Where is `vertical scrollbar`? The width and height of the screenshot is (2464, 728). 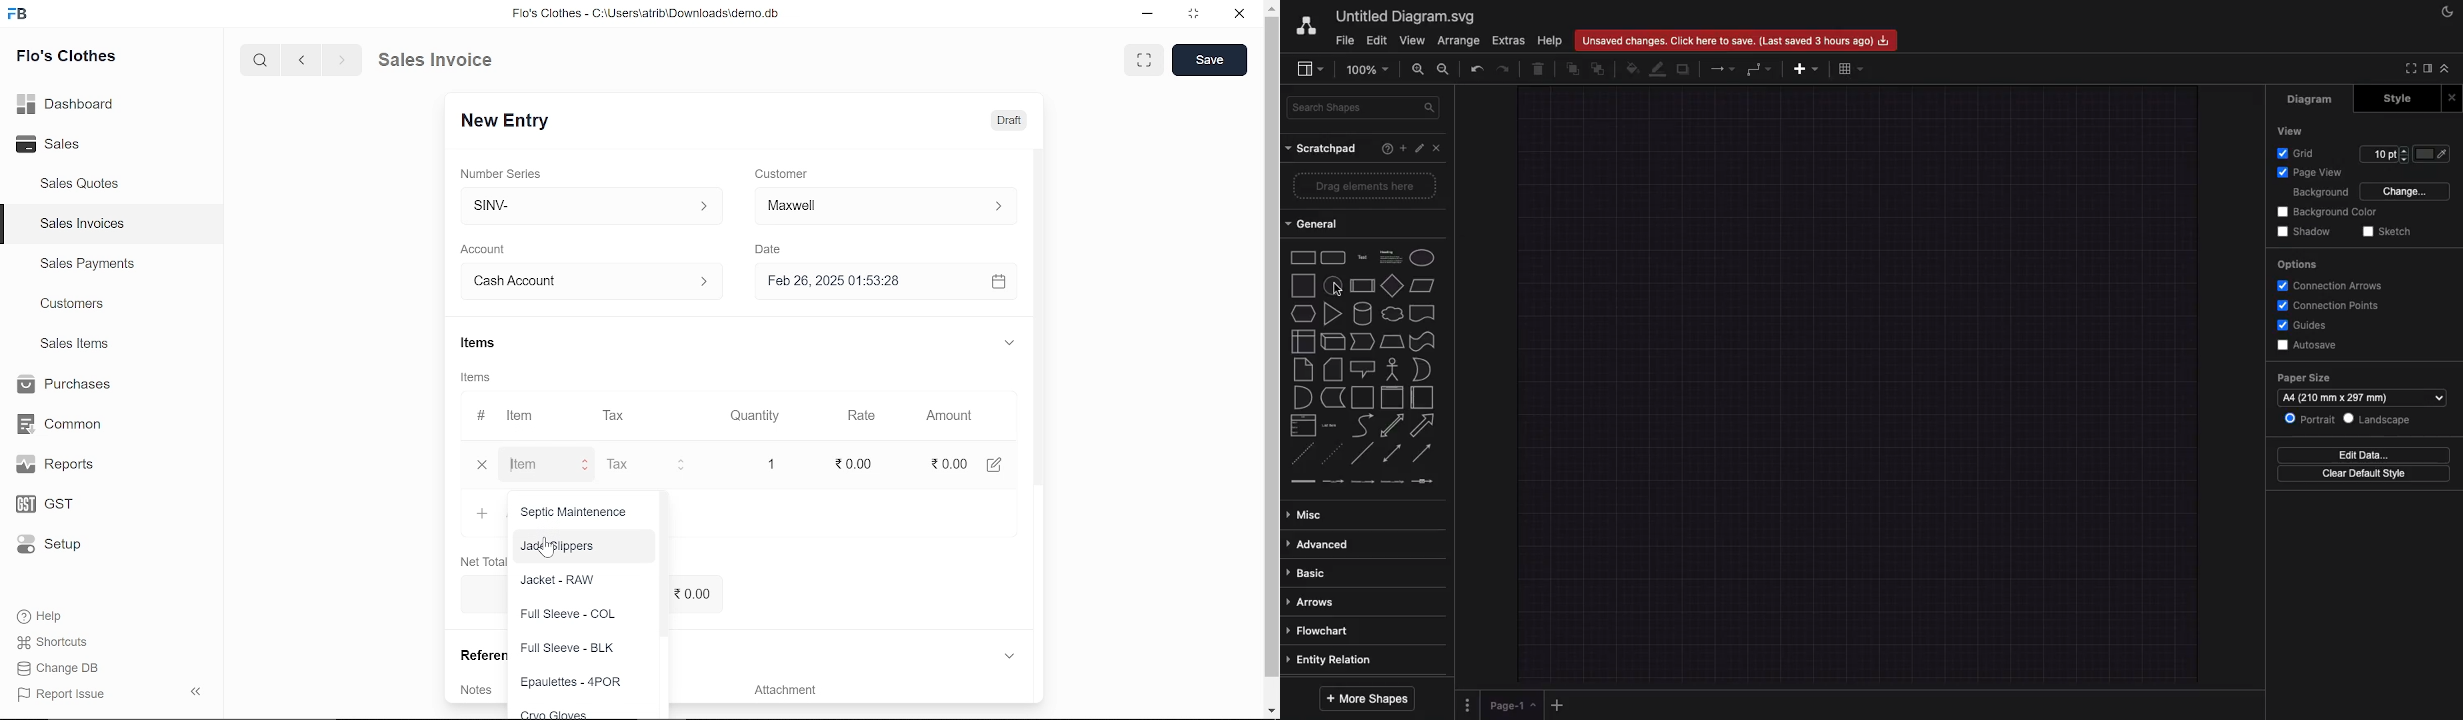
vertical scrollbar is located at coordinates (1048, 329).